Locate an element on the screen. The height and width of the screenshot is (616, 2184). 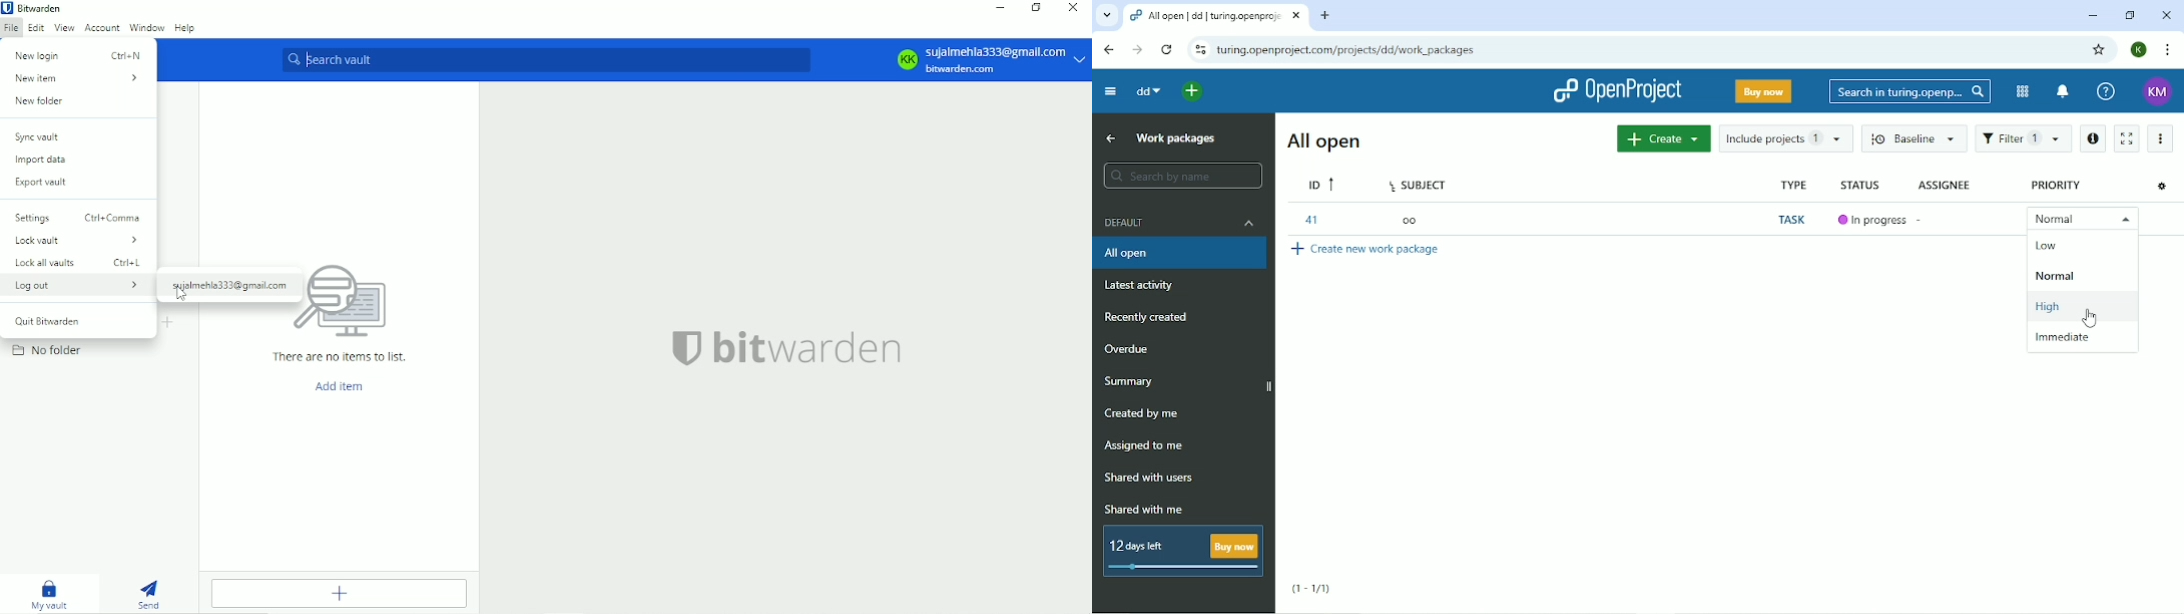
Immediate is located at coordinates (2063, 340).